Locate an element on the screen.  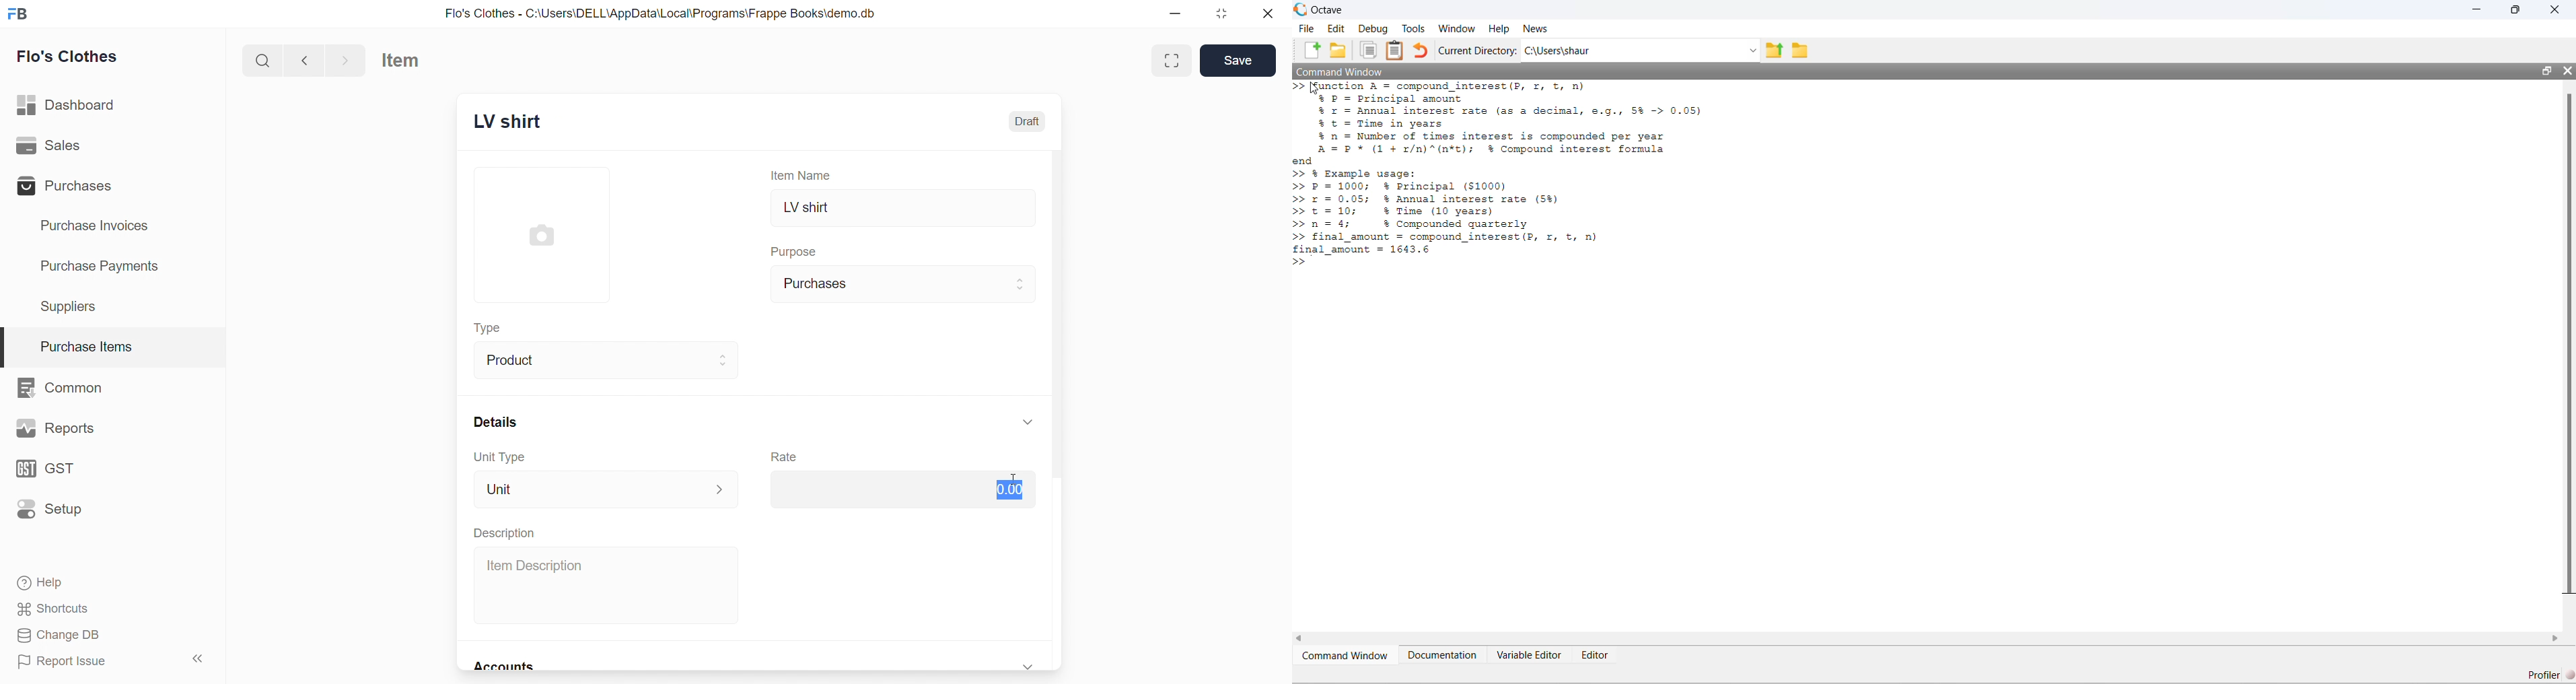
New Folder is located at coordinates (1339, 50).